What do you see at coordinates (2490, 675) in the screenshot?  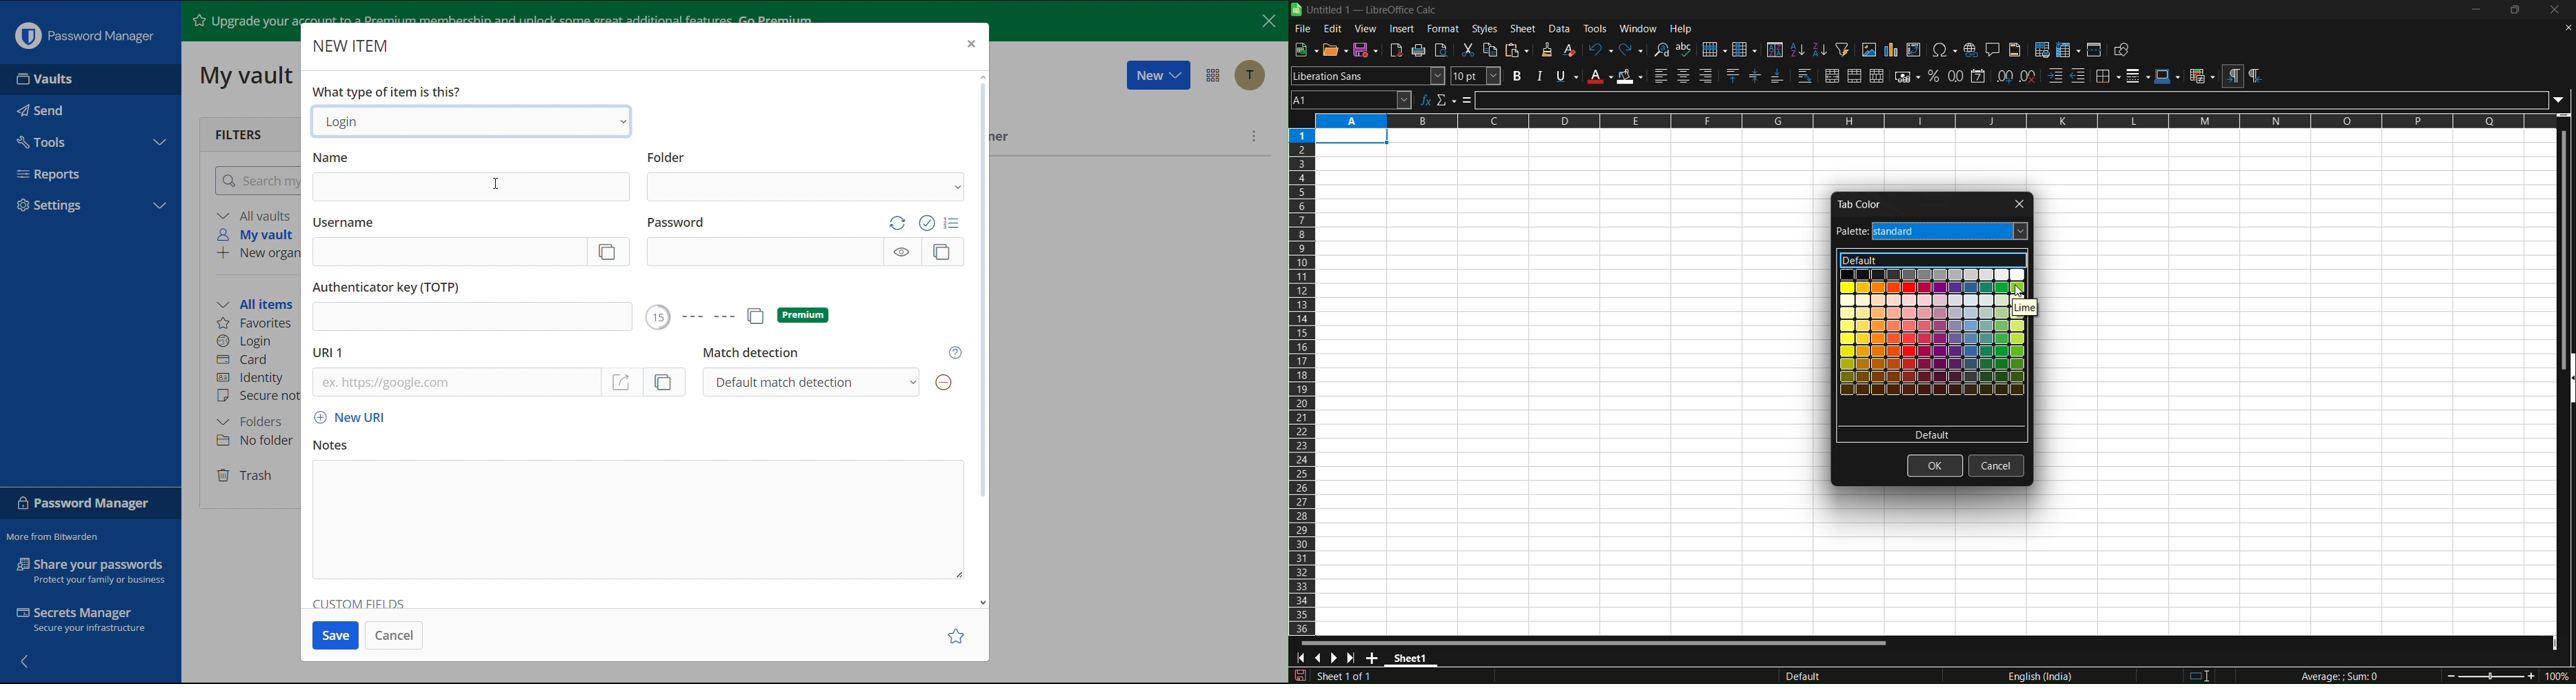 I see `zoom factor` at bounding box center [2490, 675].